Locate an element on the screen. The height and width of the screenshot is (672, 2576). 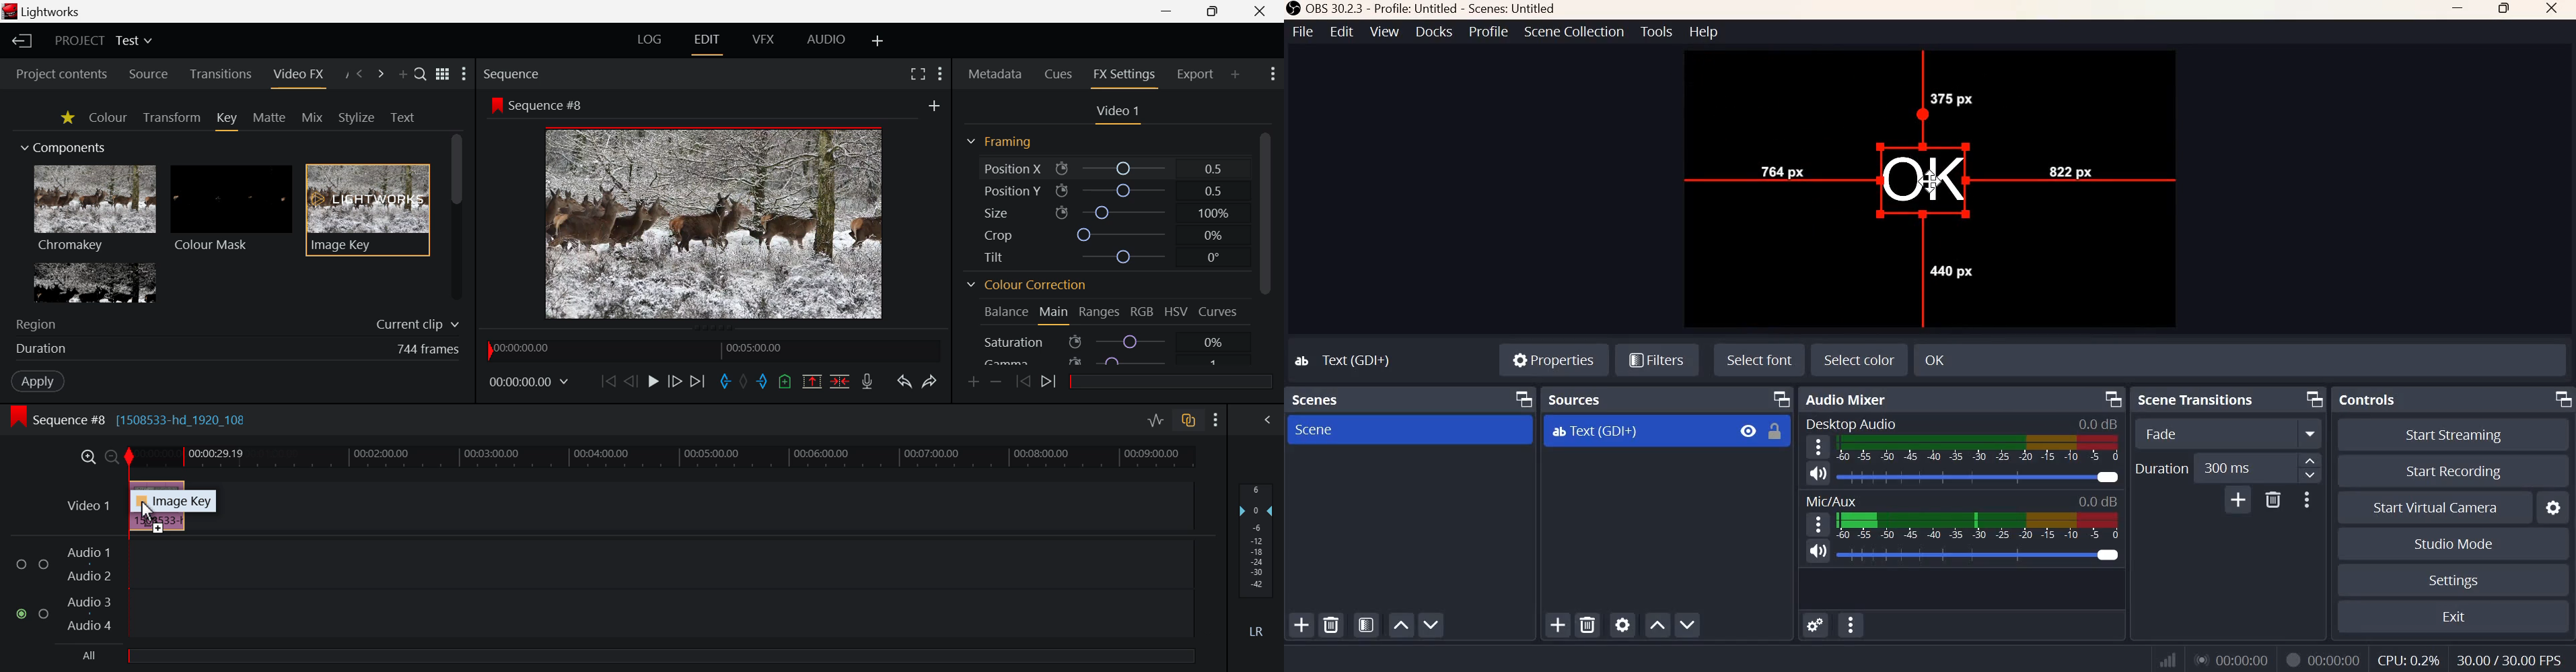
Desktop Audio is located at coordinates (1850, 423).